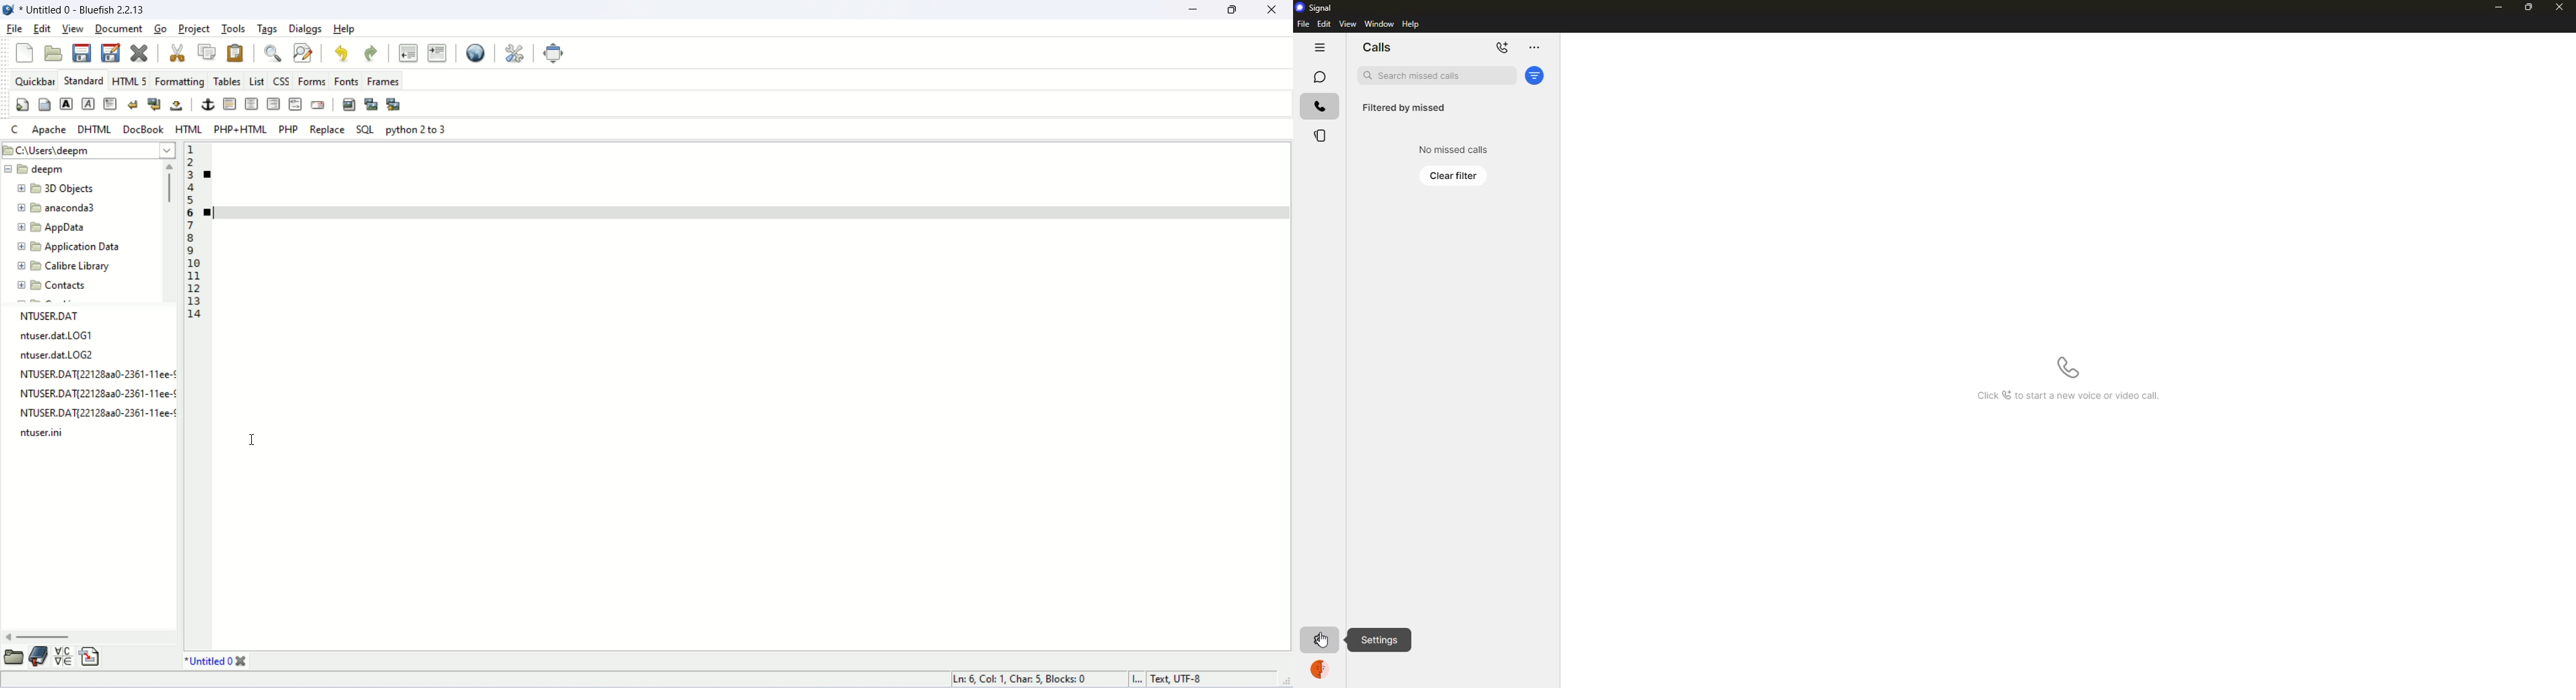  Describe the element at coordinates (408, 55) in the screenshot. I see `unindent` at that location.